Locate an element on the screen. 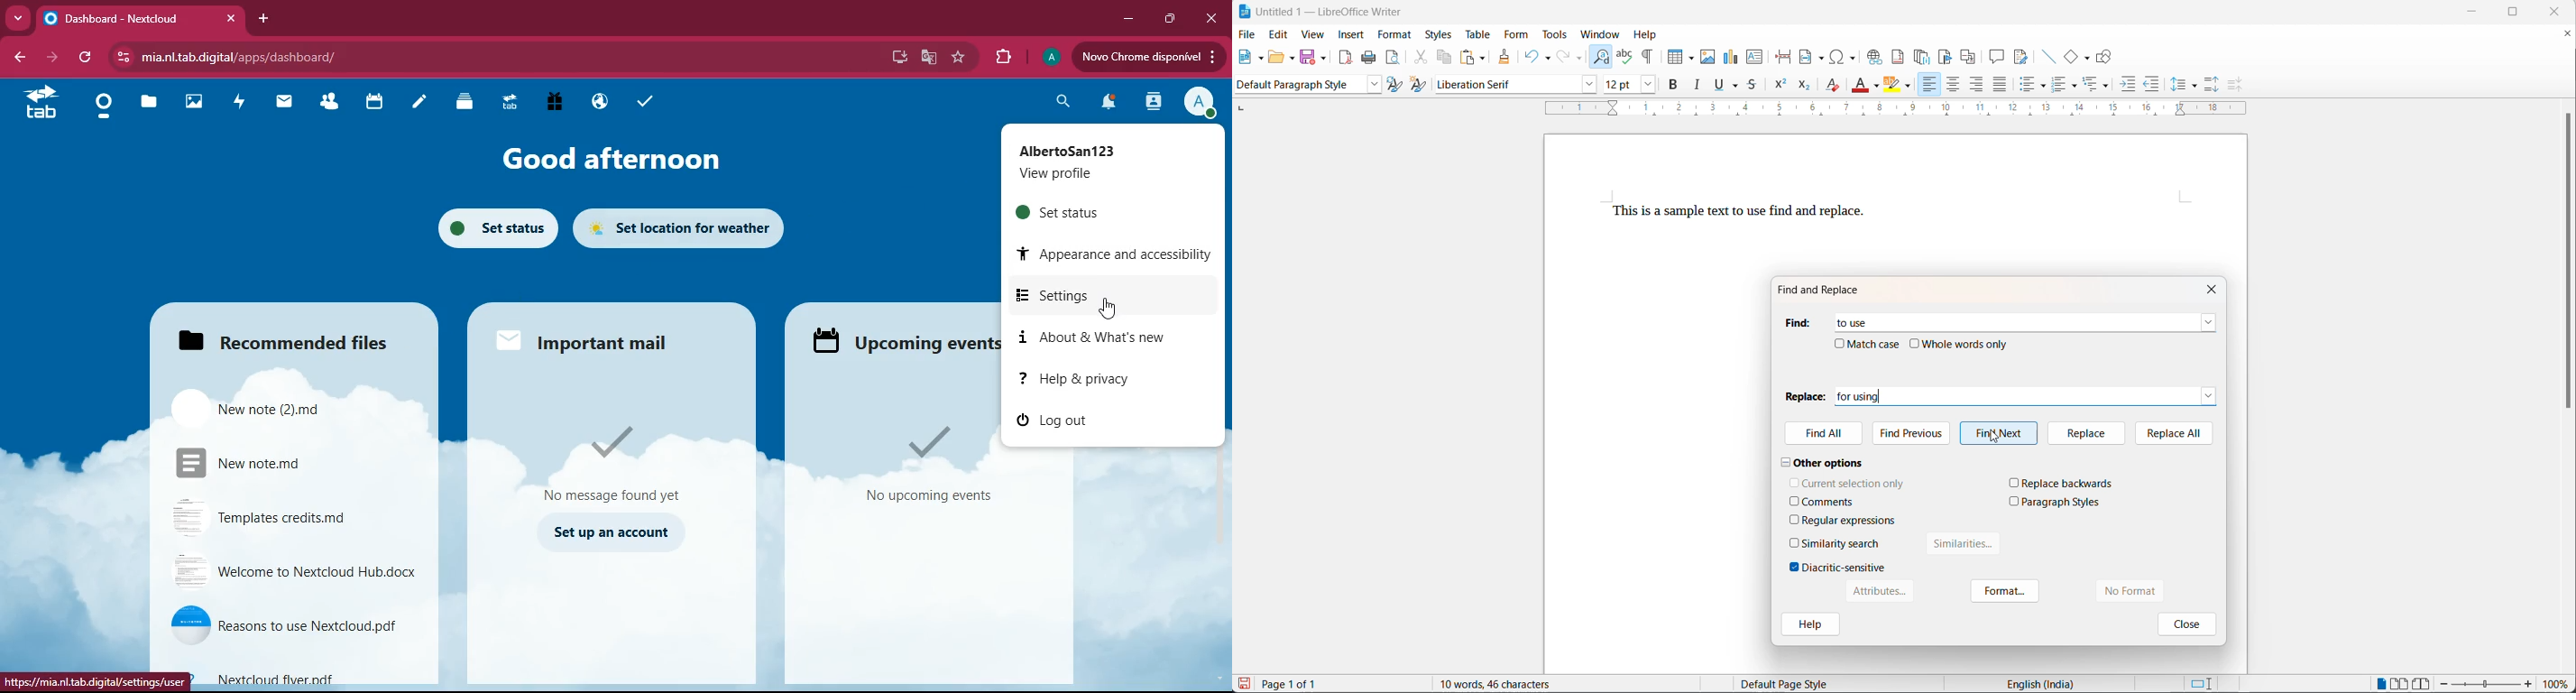  print preview is located at coordinates (1394, 59).